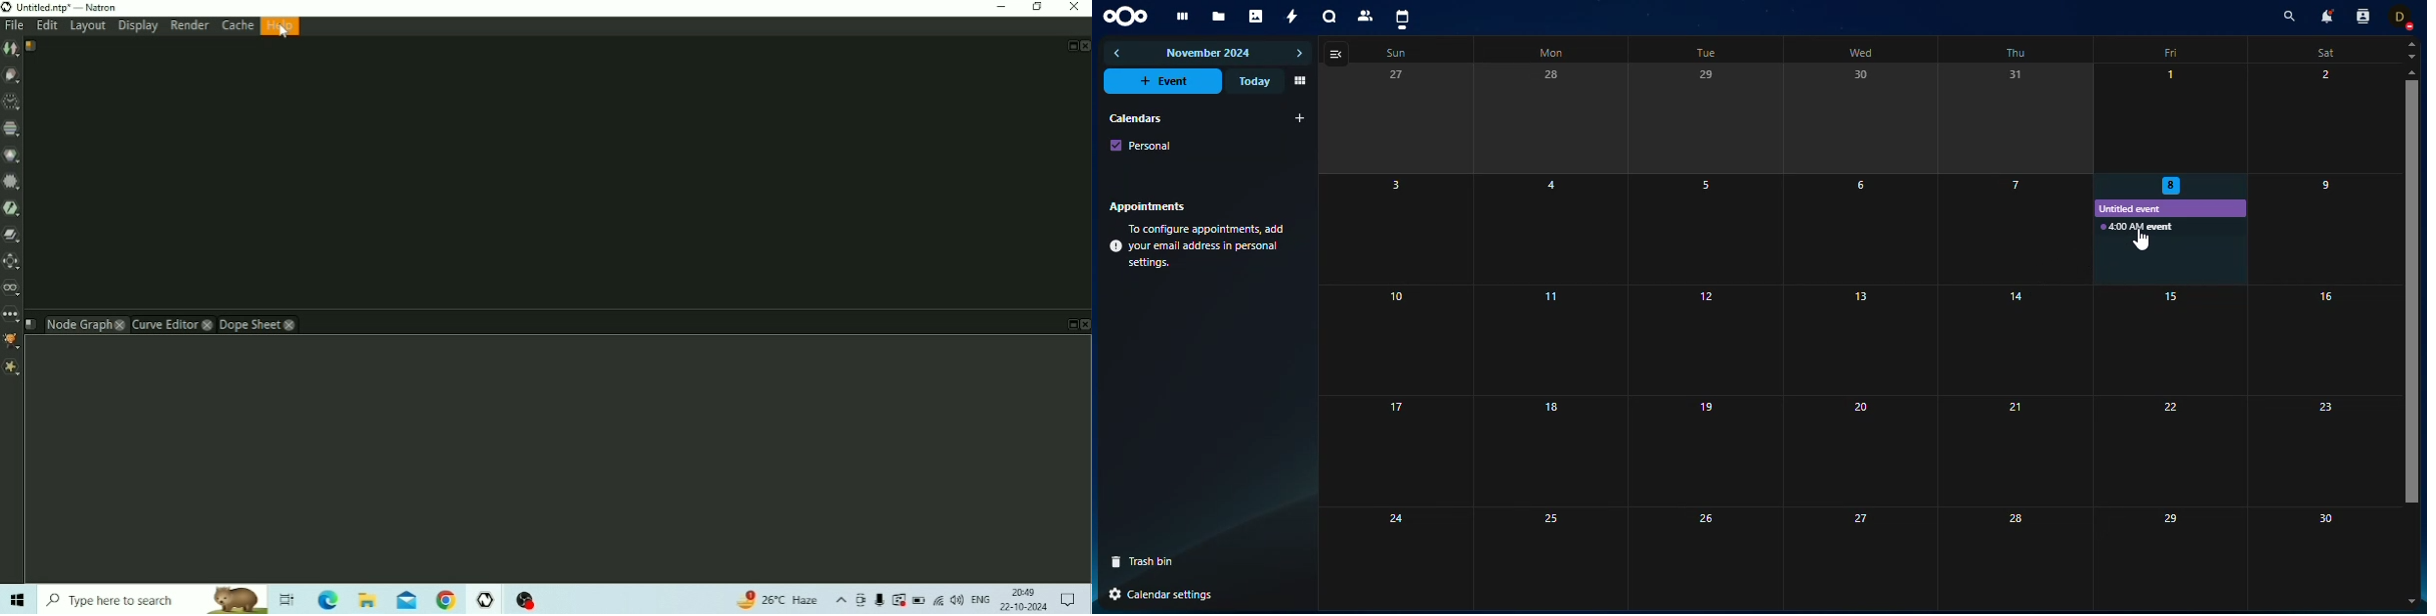  What do you see at coordinates (1252, 81) in the screenshot?
I see `today` at bounding box center [1252, 81].